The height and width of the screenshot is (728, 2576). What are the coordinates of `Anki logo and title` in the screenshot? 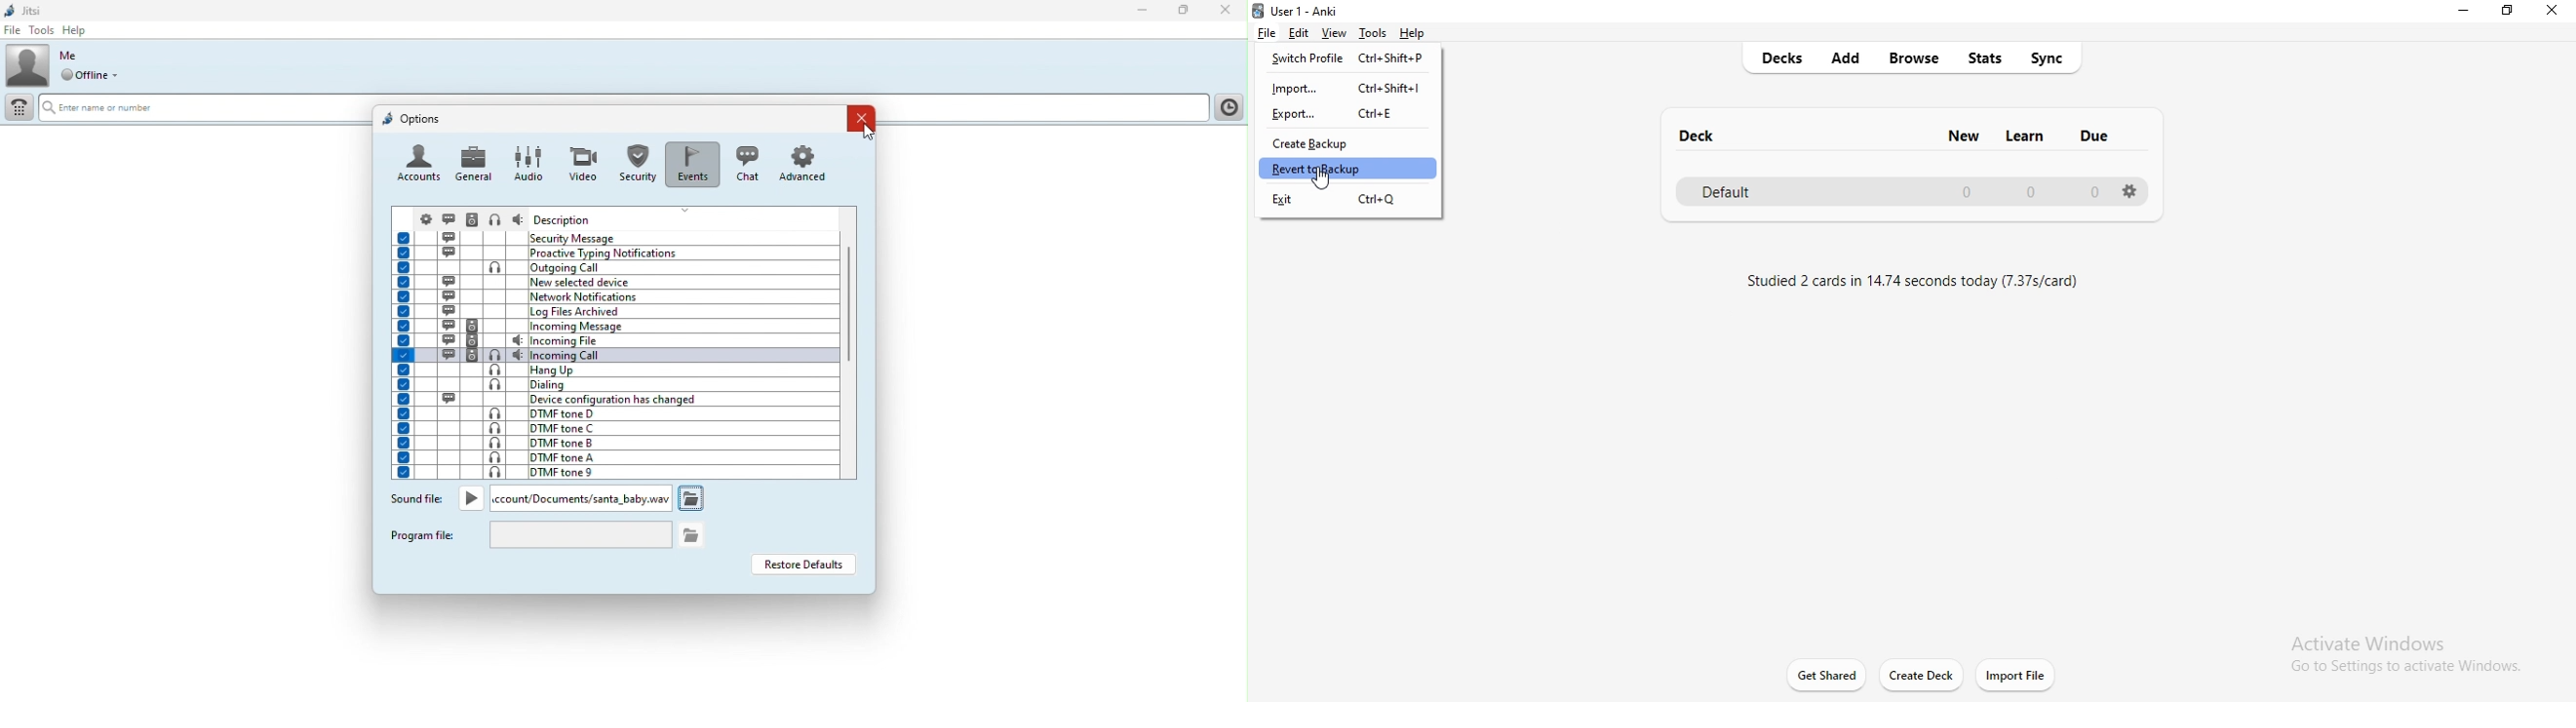 It's located at (1305, 8).